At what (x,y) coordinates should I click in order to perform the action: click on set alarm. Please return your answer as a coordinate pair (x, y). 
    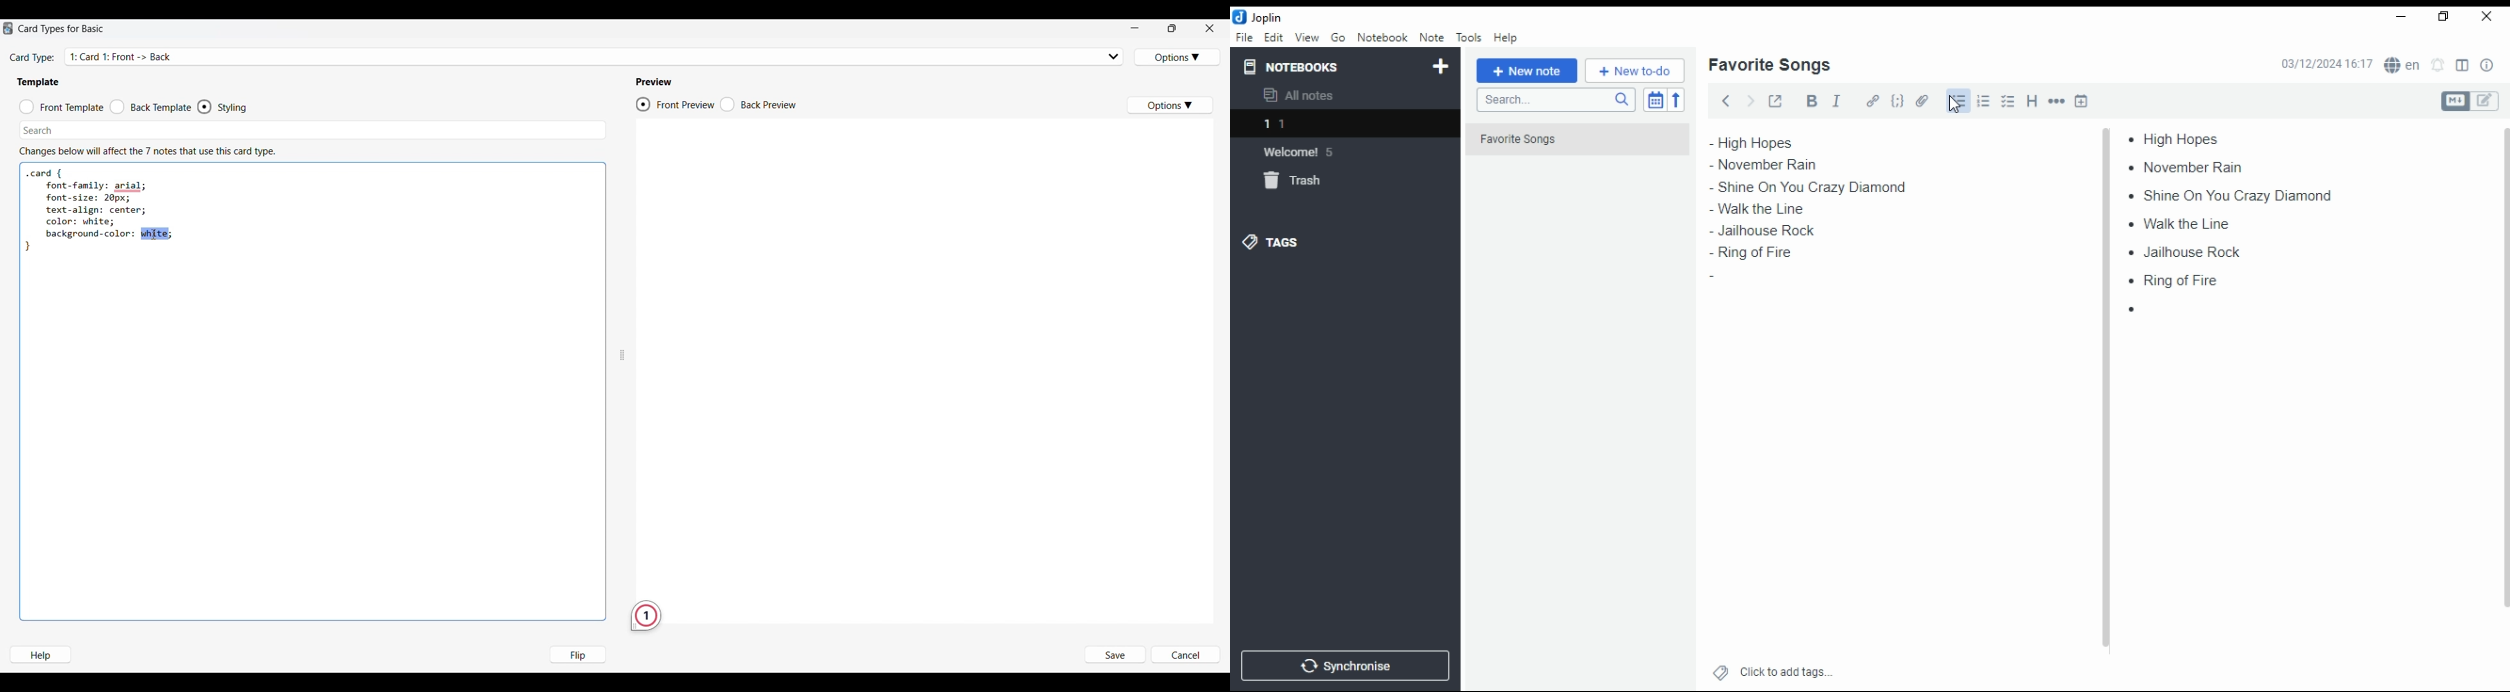
    Looking at the image, I should click on (2439, 65).